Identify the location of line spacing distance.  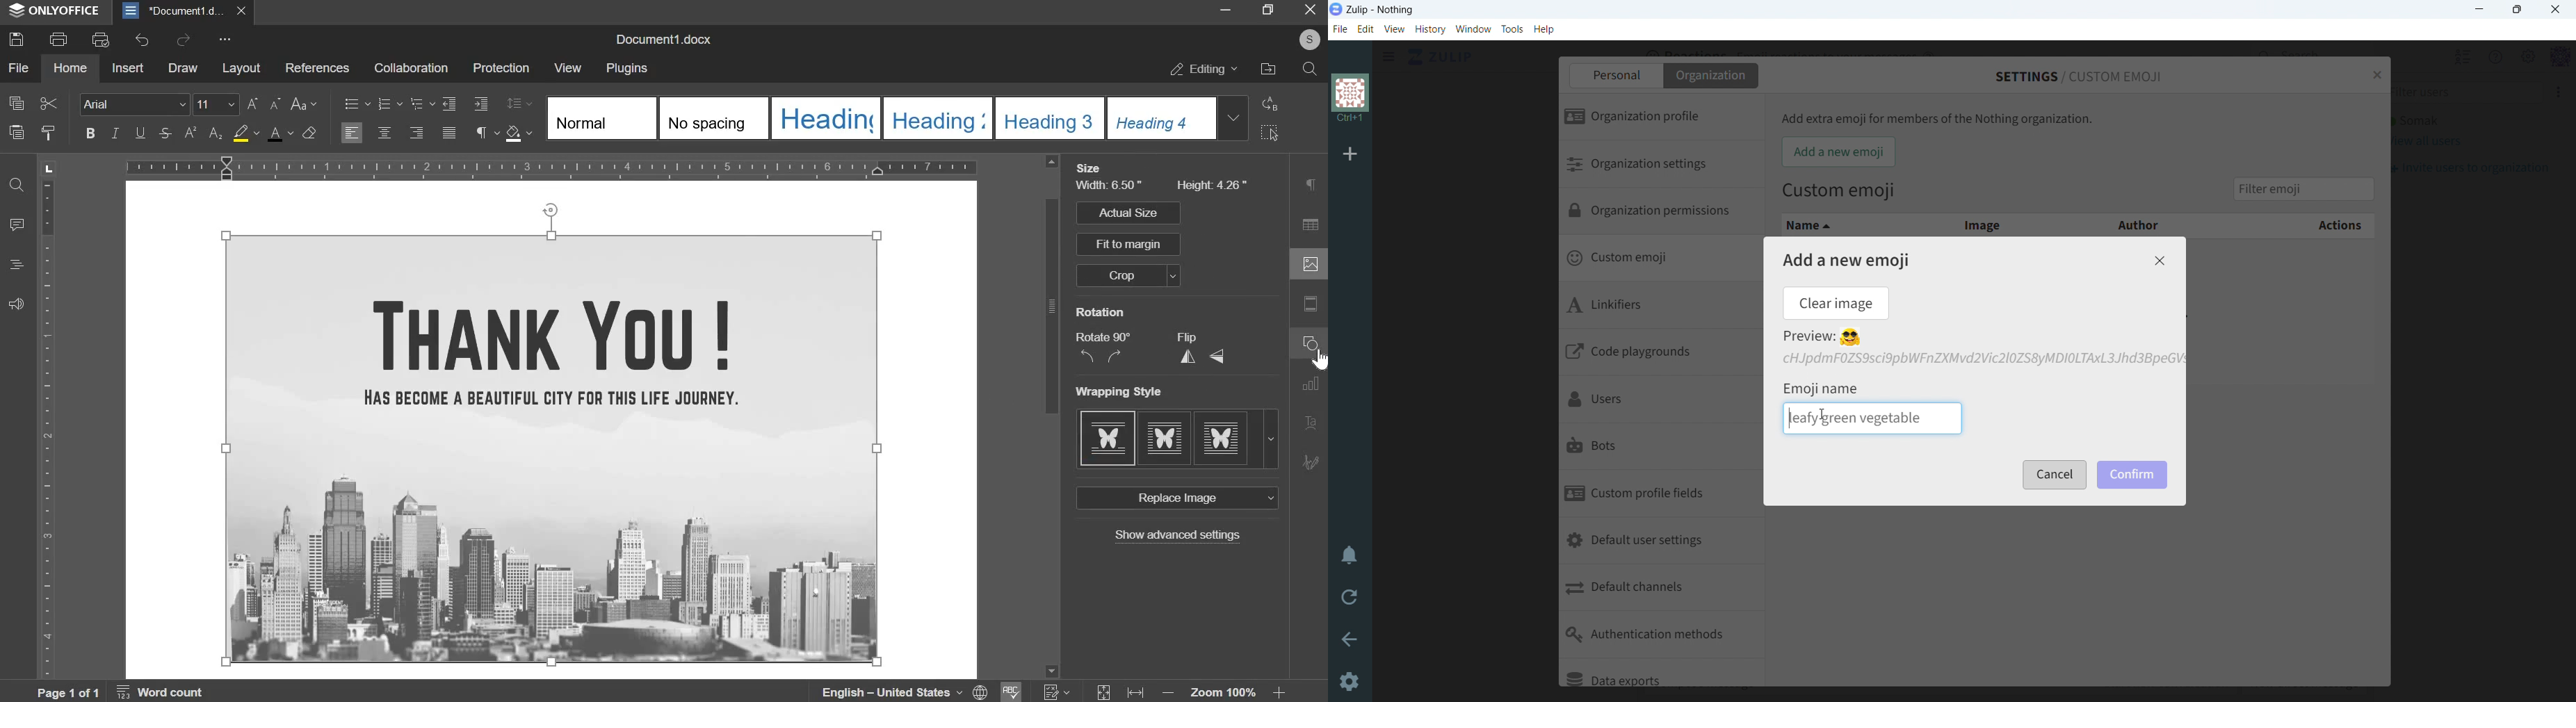
(1222, 188).